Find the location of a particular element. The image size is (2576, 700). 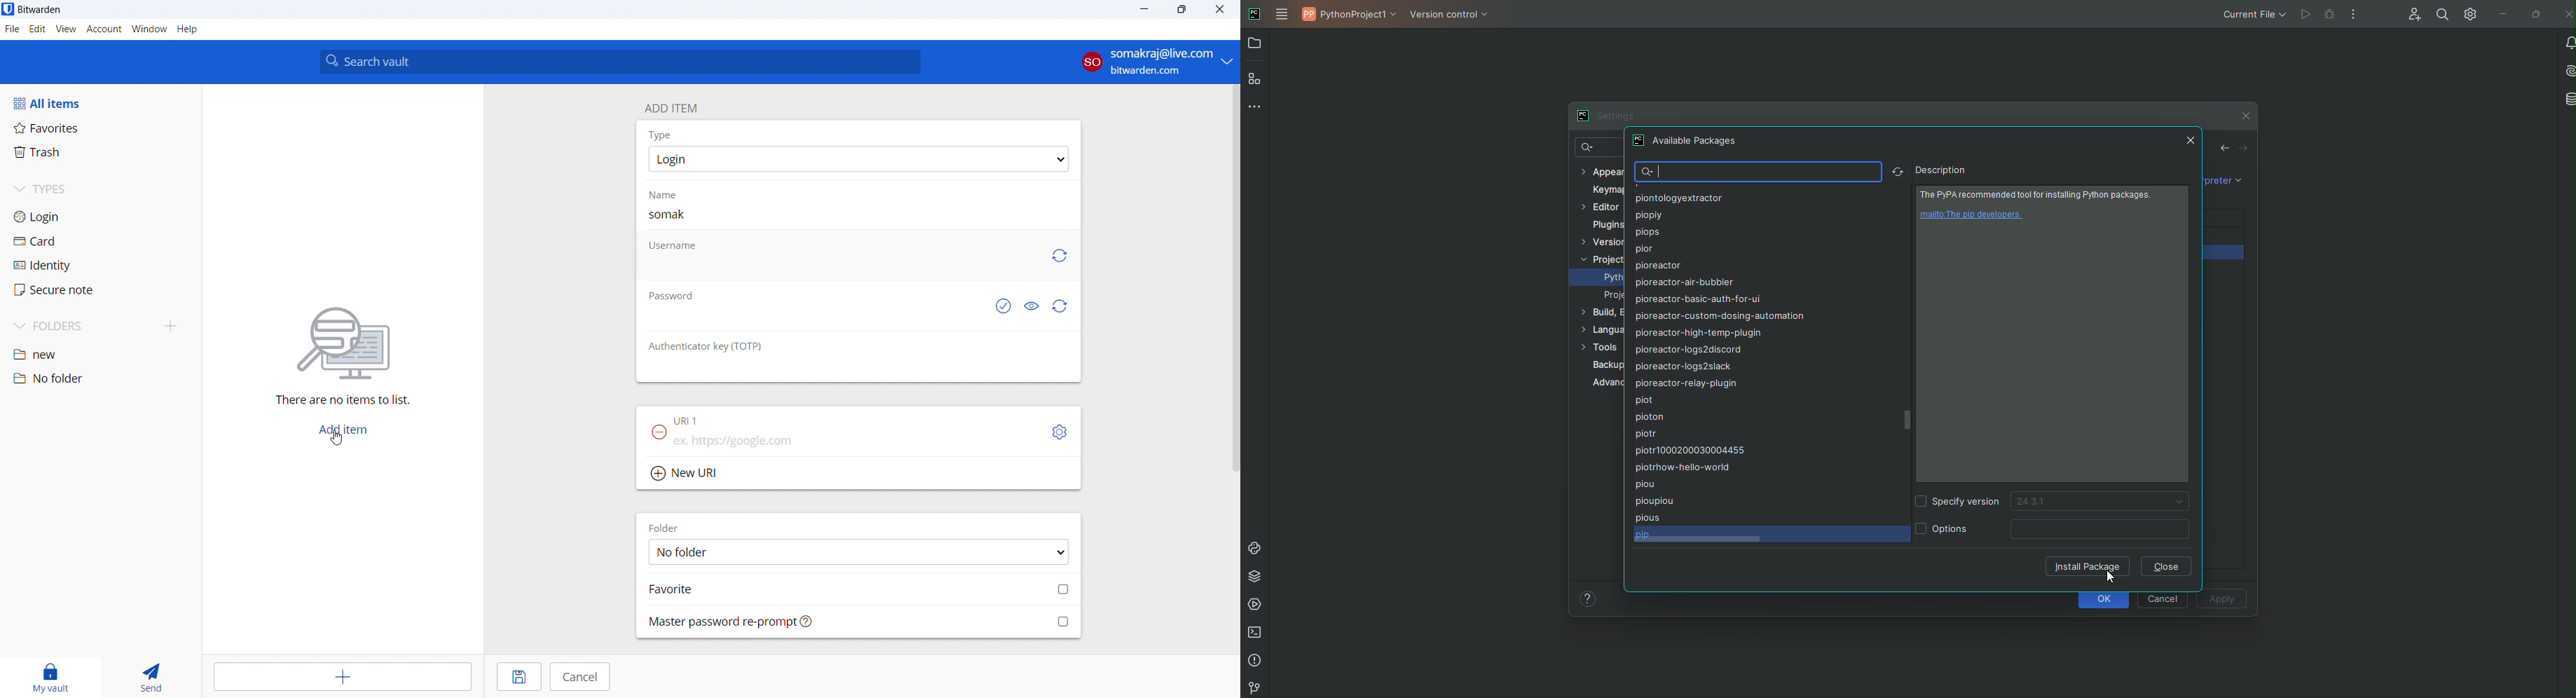

pioupiou is located at coordinates (1654, 500).